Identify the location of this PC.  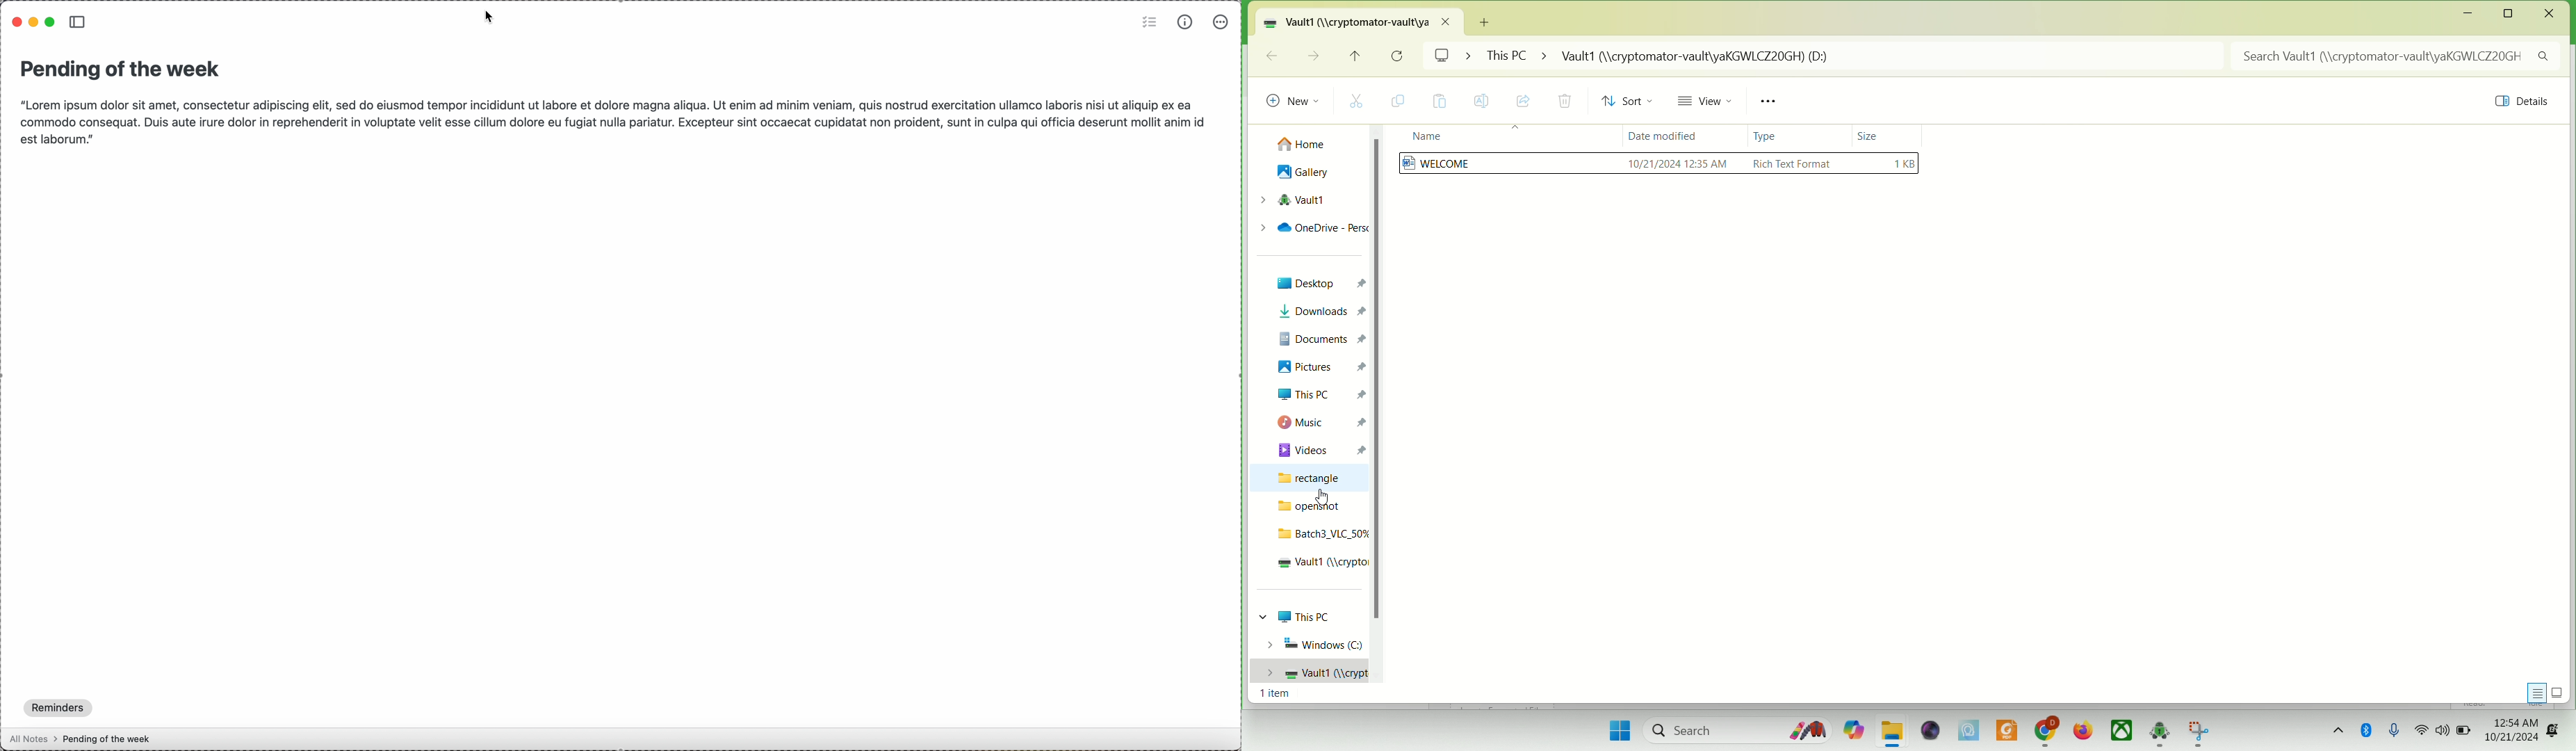
(1319, 393).